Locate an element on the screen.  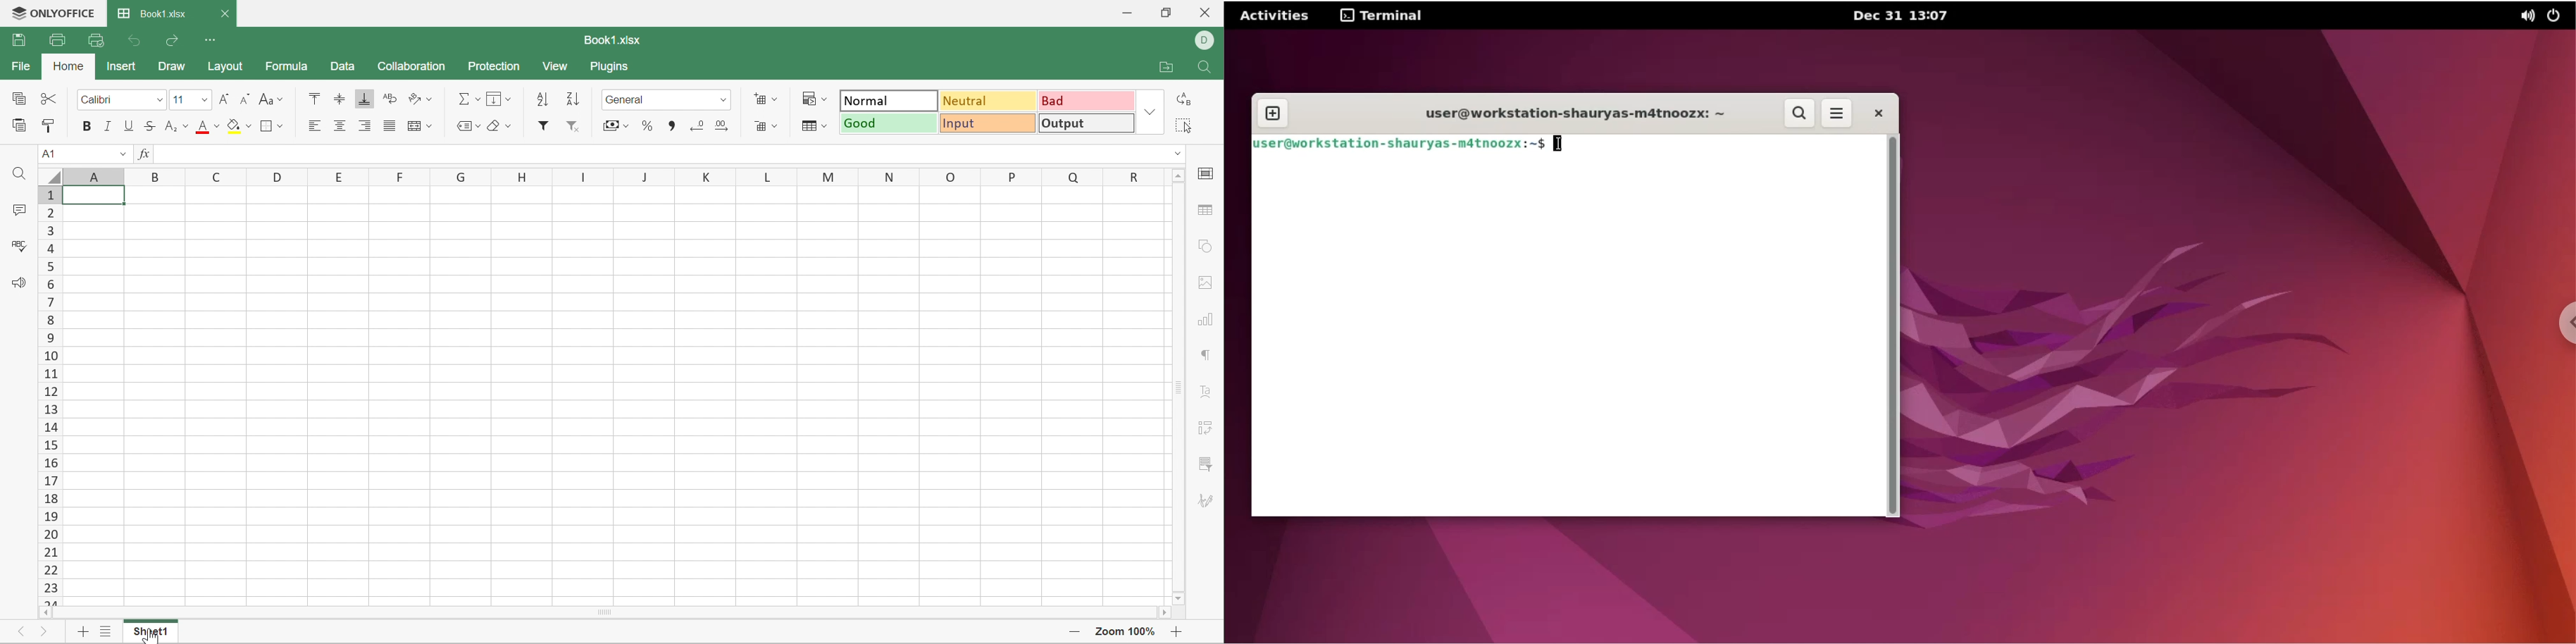
font dropdown is located at coordinates (159, 99).